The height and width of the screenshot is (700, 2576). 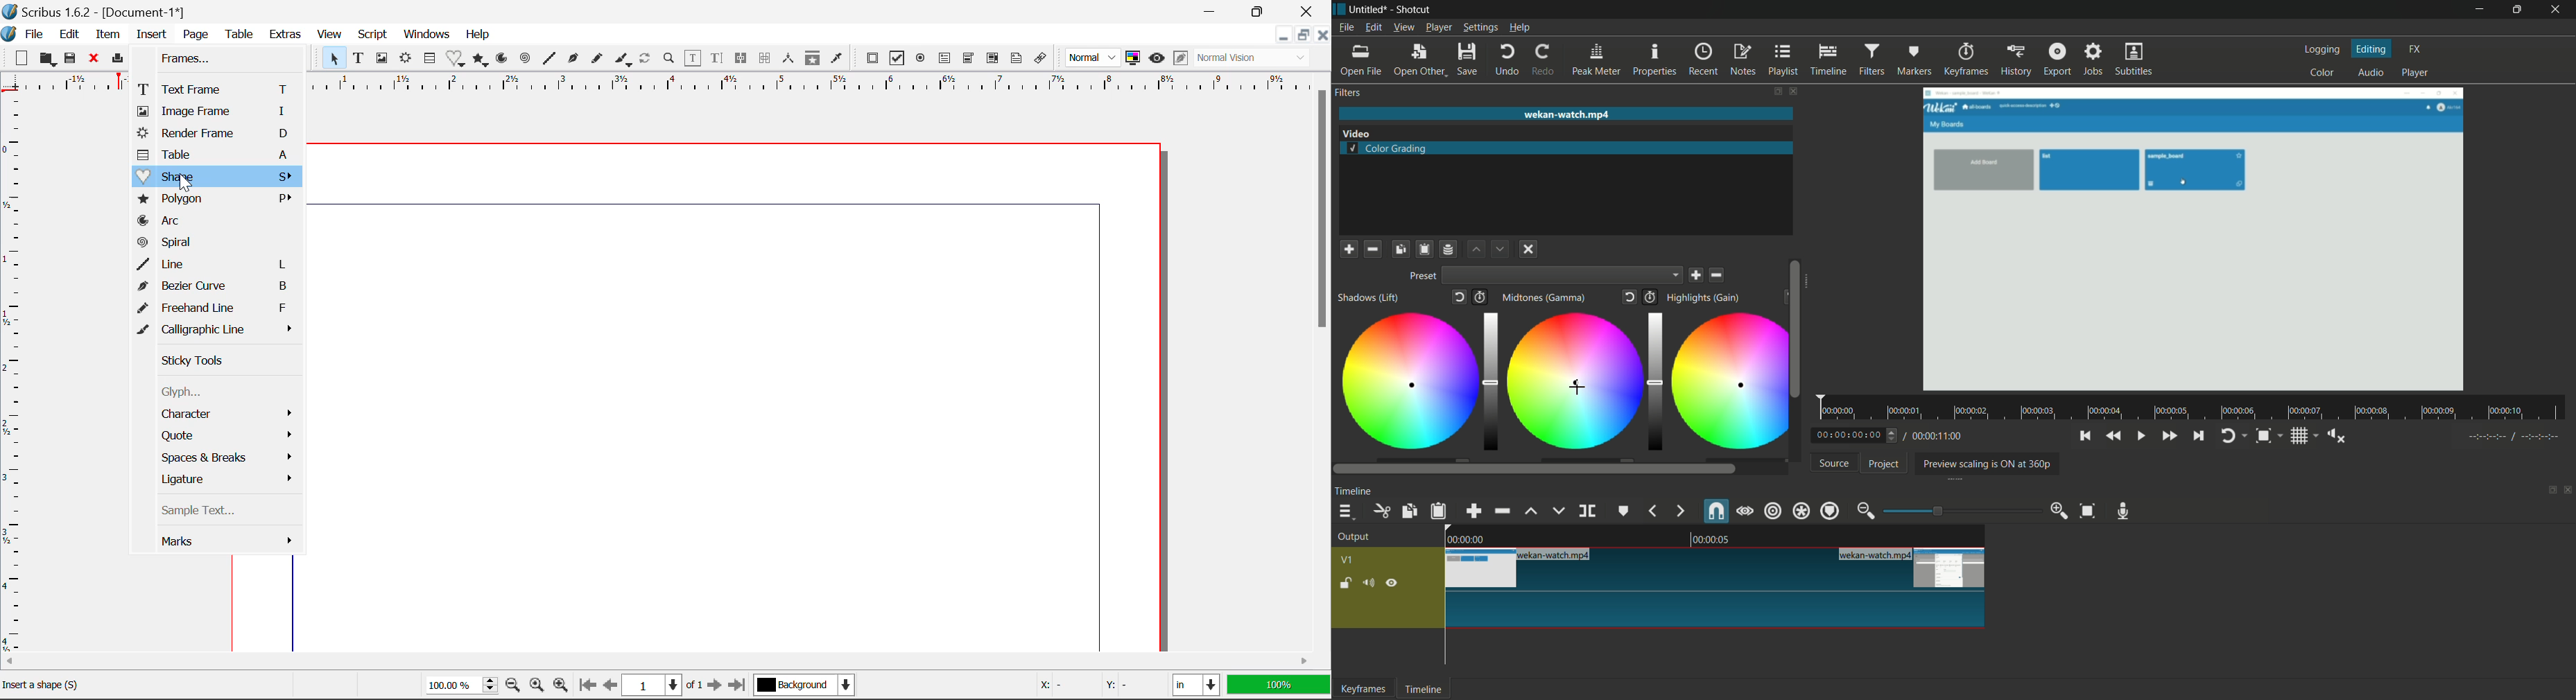 I want to click on Item, so click(x=108, y=35).